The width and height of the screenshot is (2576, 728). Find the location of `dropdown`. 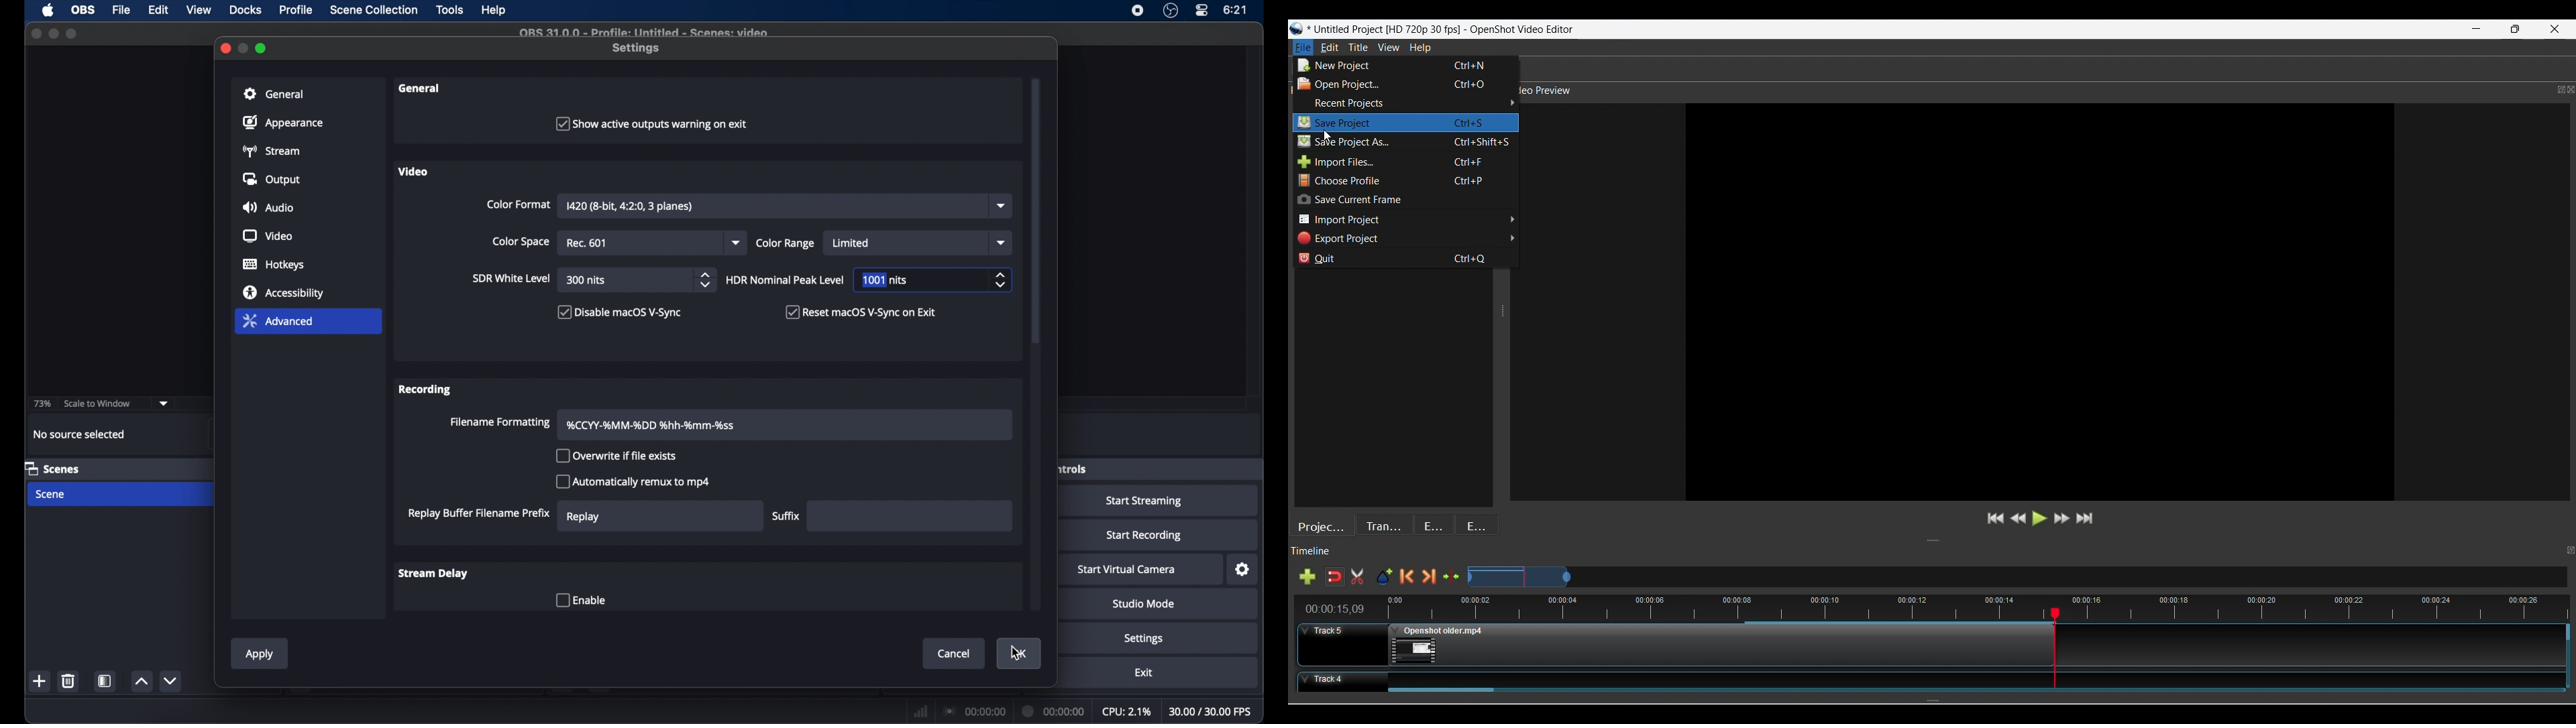

dropdown is located at coordinates (737, 243).